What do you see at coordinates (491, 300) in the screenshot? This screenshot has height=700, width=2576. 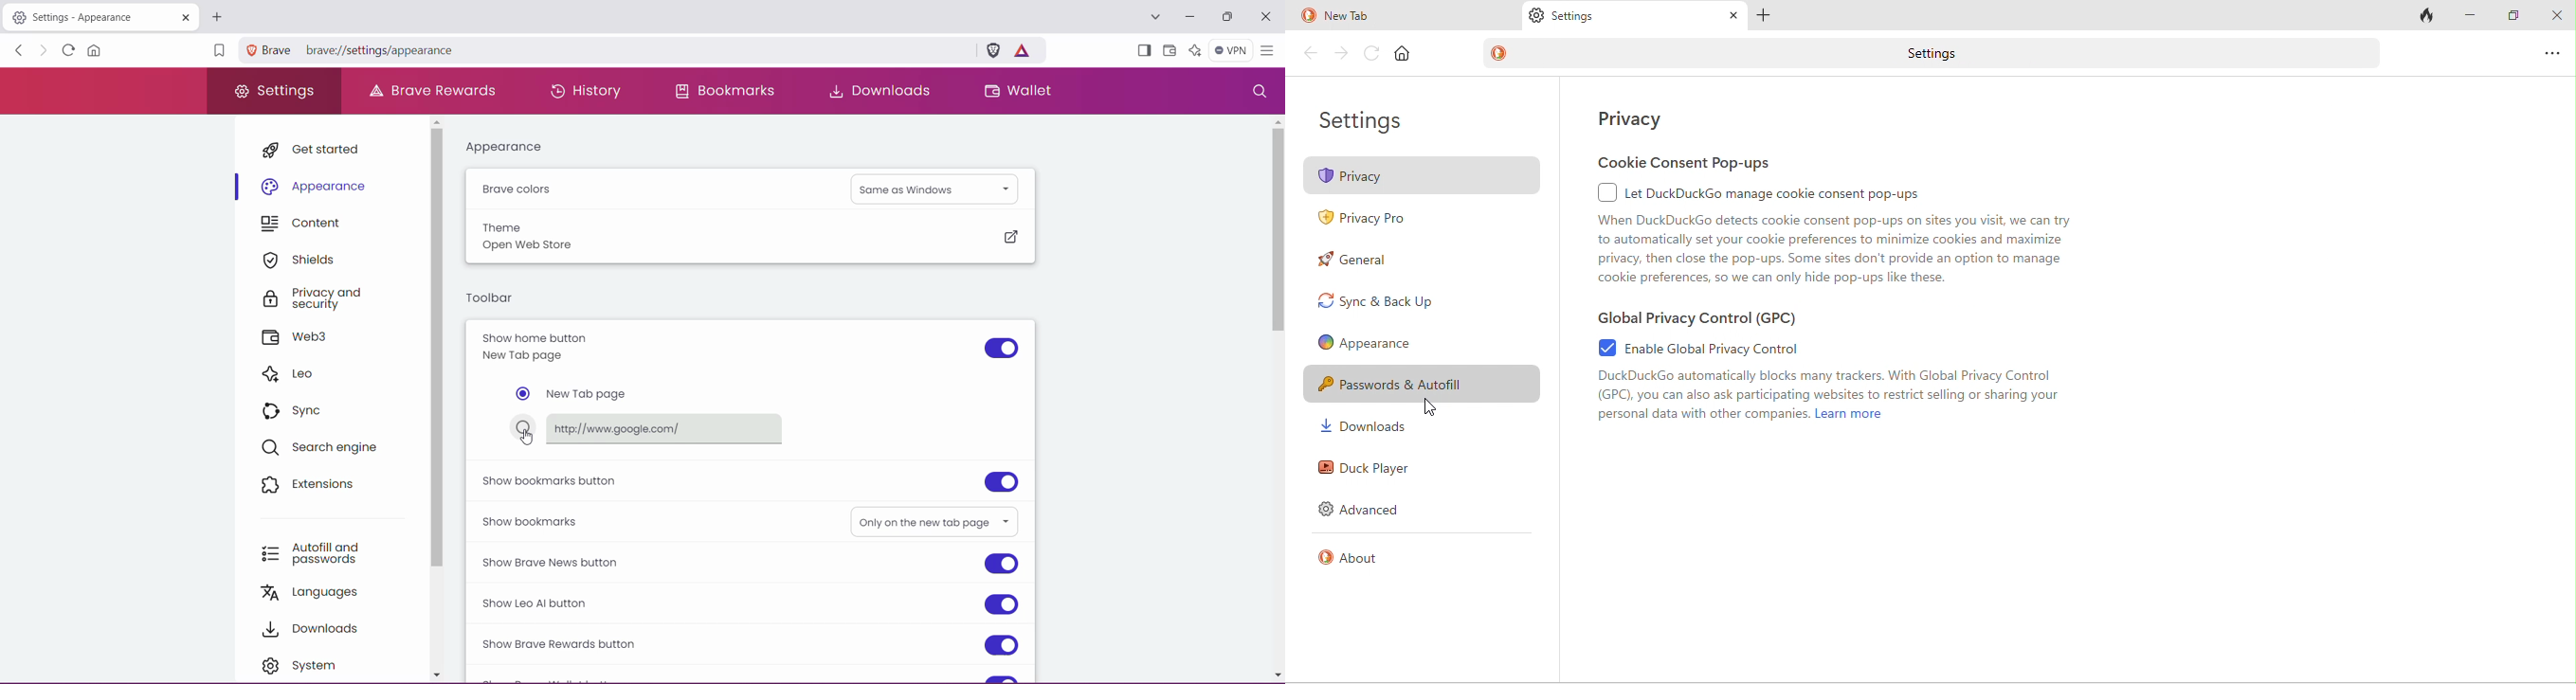 I see `Toolbar` at bounding box center [491, 300].